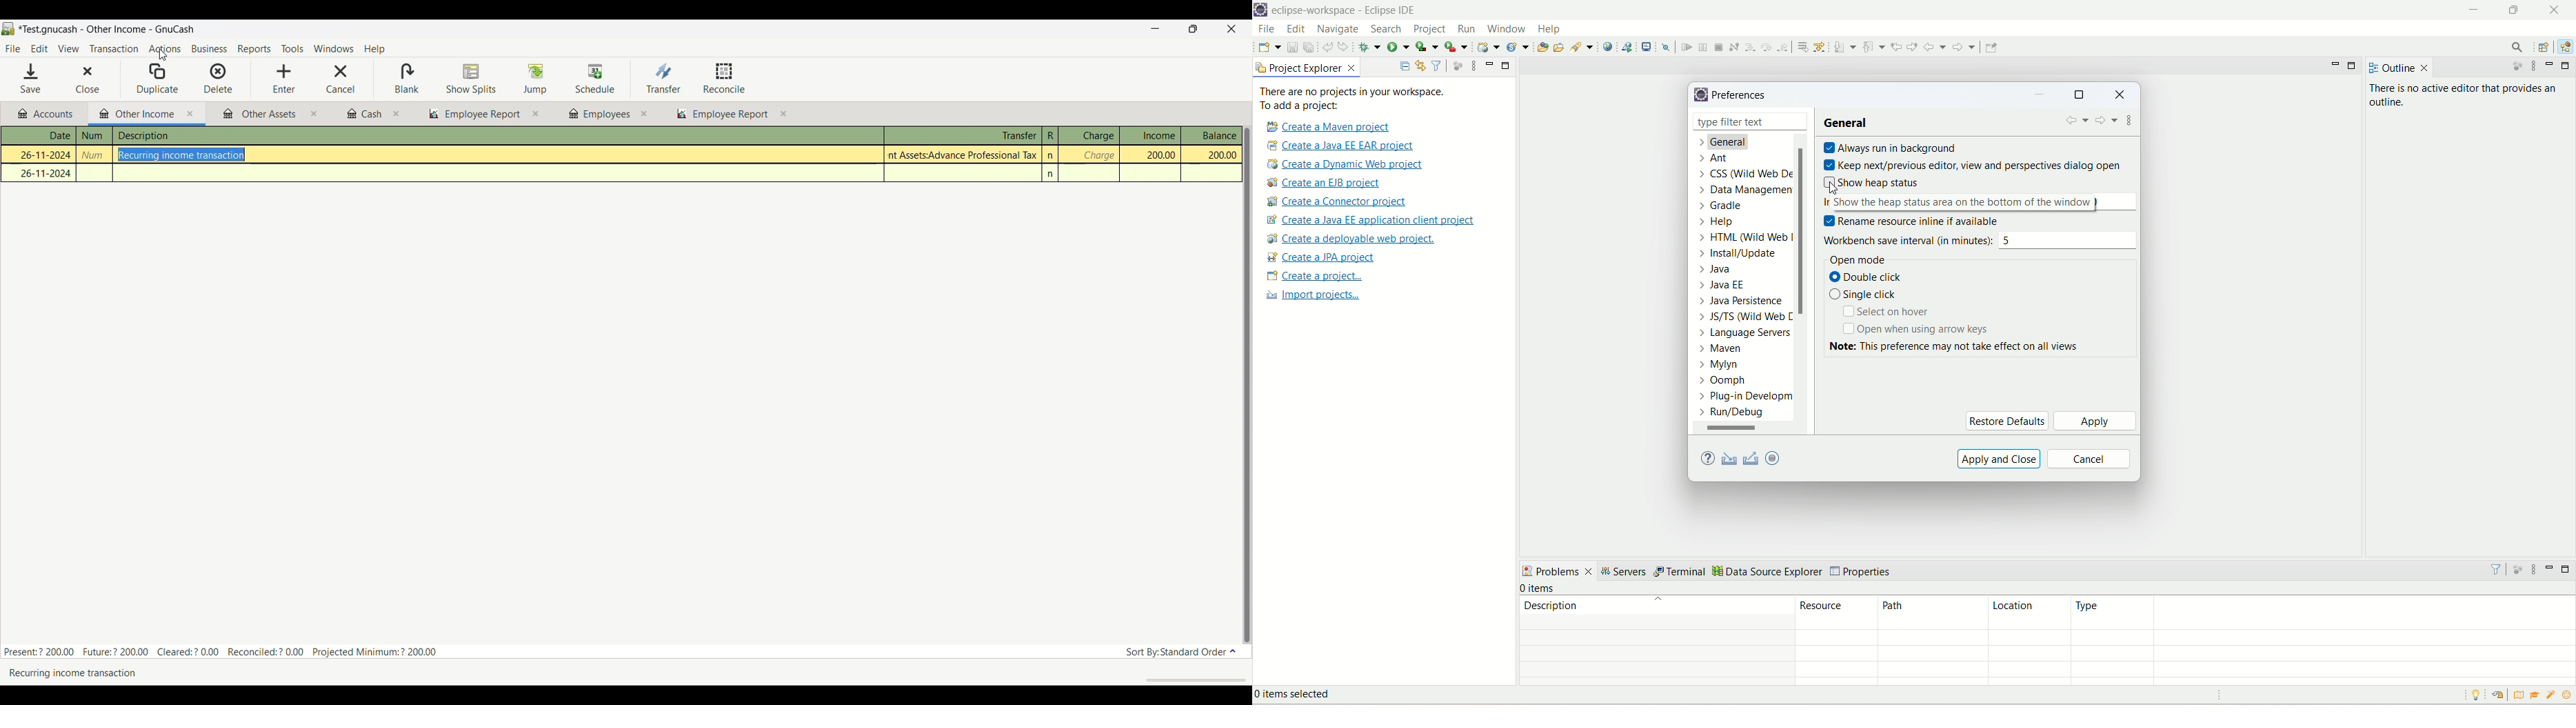 This screenshot has height=728, width=2576. What do you see at coordinates (1340, 30) in the screenshot?
I see `navigate` at bounding box center [1340, 30].